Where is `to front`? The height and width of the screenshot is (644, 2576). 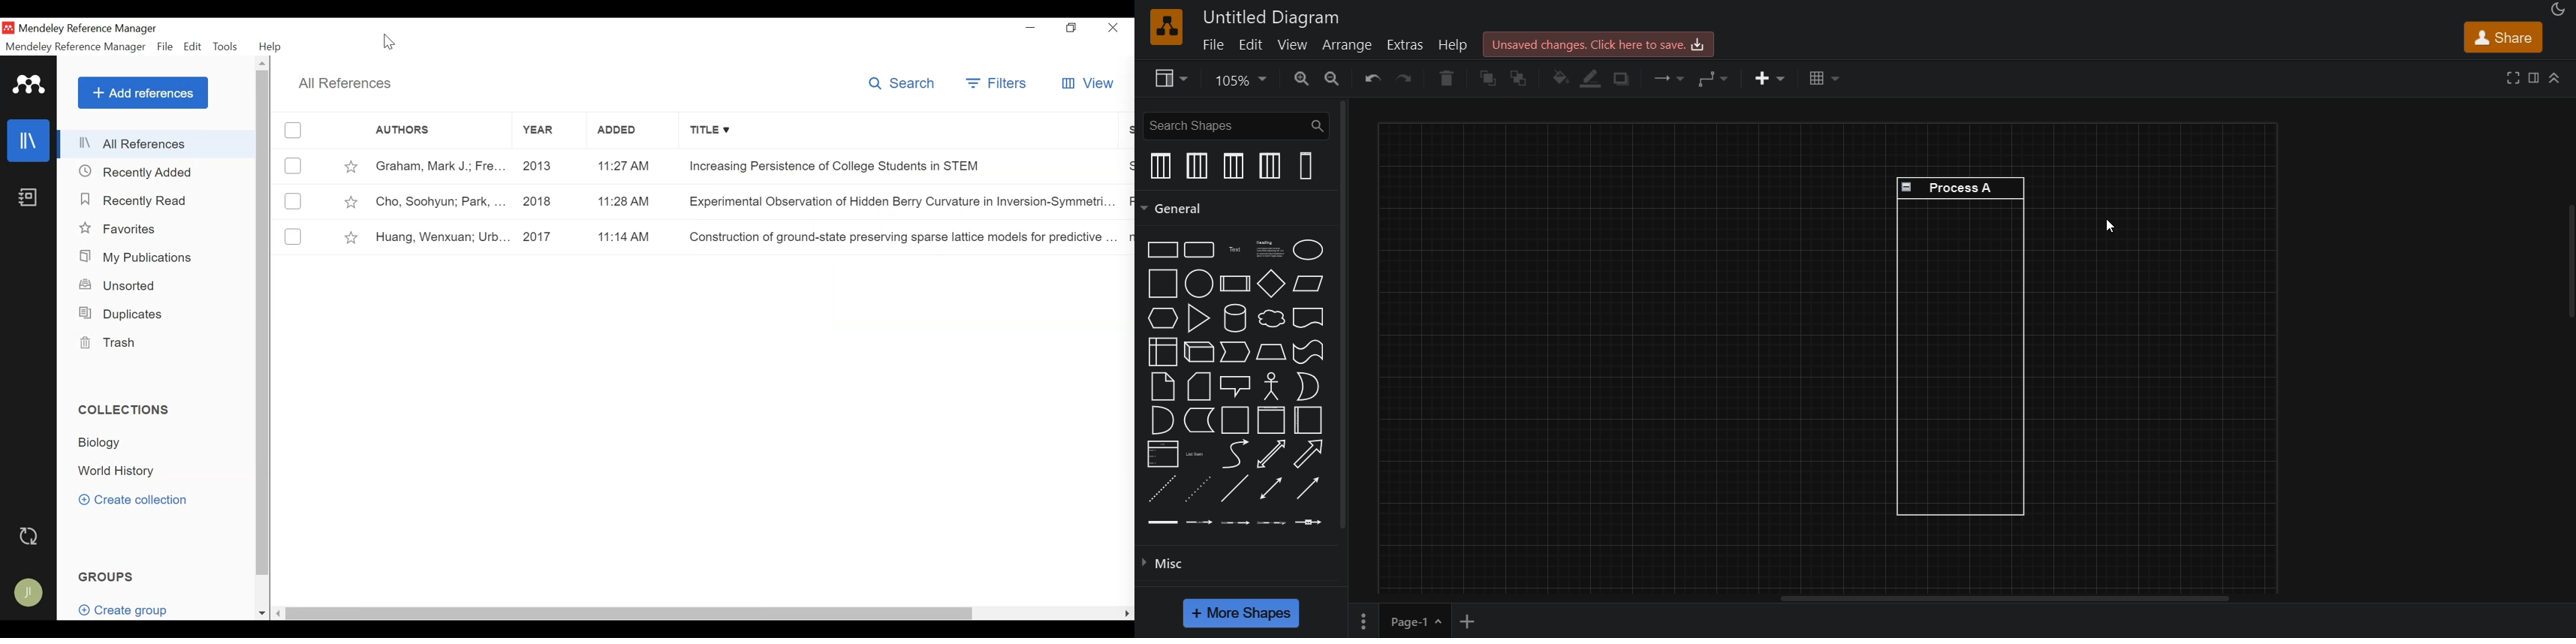 to front is located at coordinates (1488, 77).